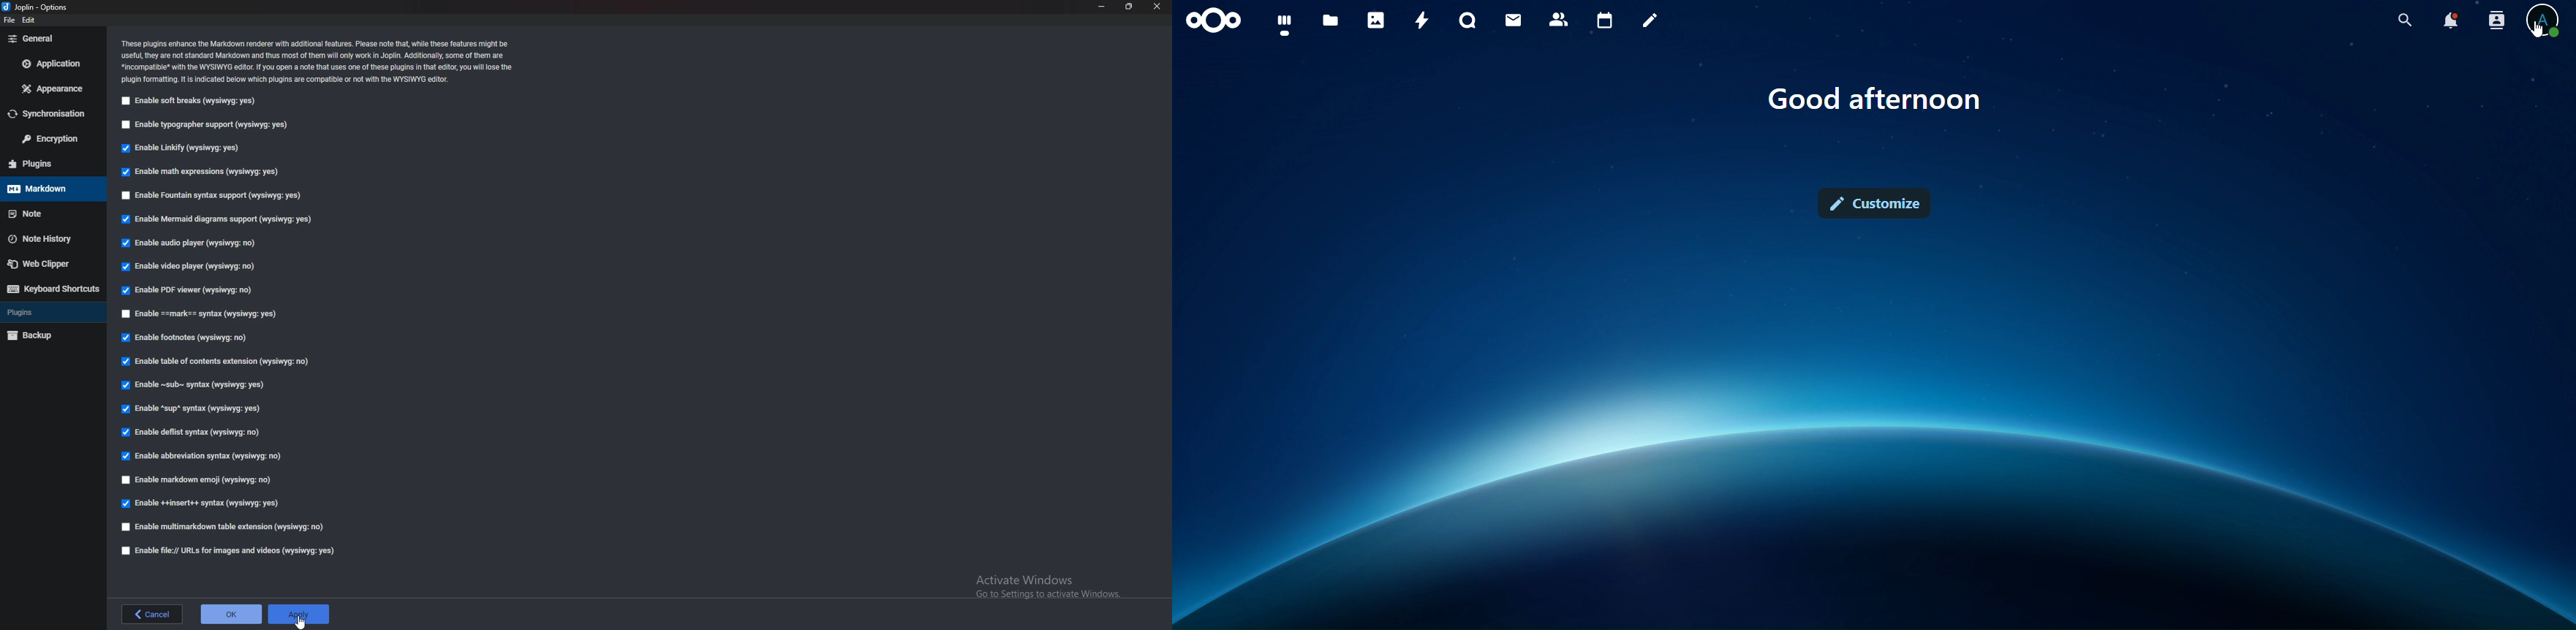  What do you see at coordinates (51, 263) in the screenshot?
I see `web clipper` at bounding box center [51, 263].